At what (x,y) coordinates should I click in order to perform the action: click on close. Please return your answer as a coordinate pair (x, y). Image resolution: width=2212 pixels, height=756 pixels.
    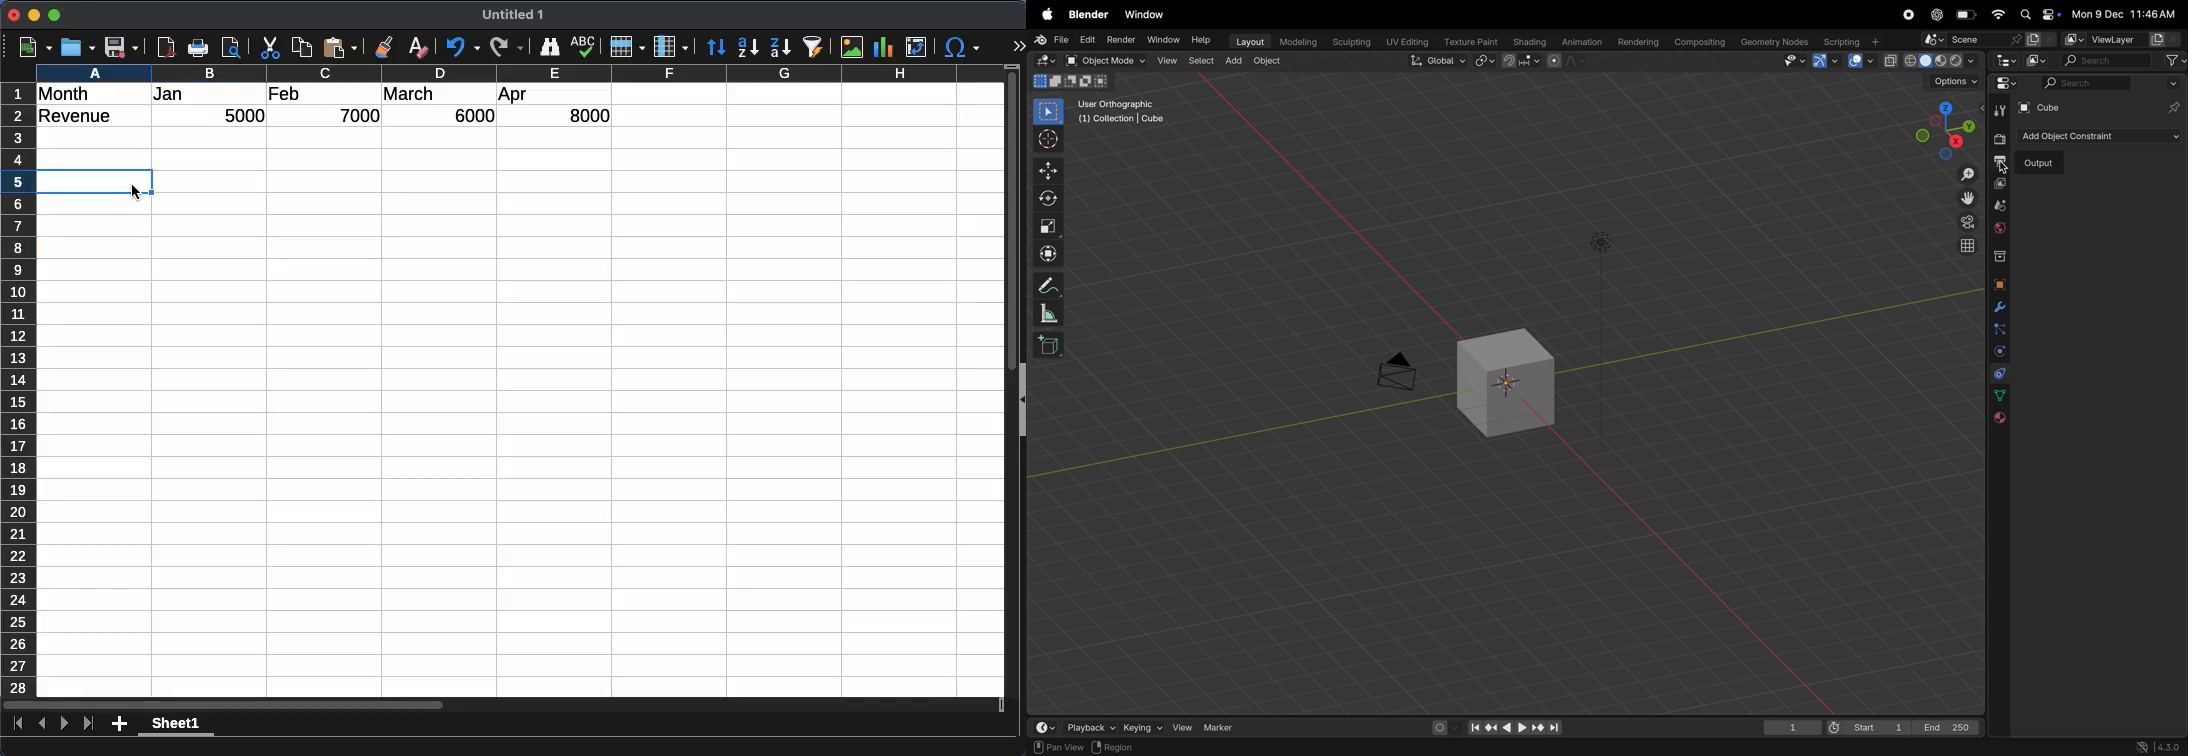
    Looking at the image, I should click on (14, 15).